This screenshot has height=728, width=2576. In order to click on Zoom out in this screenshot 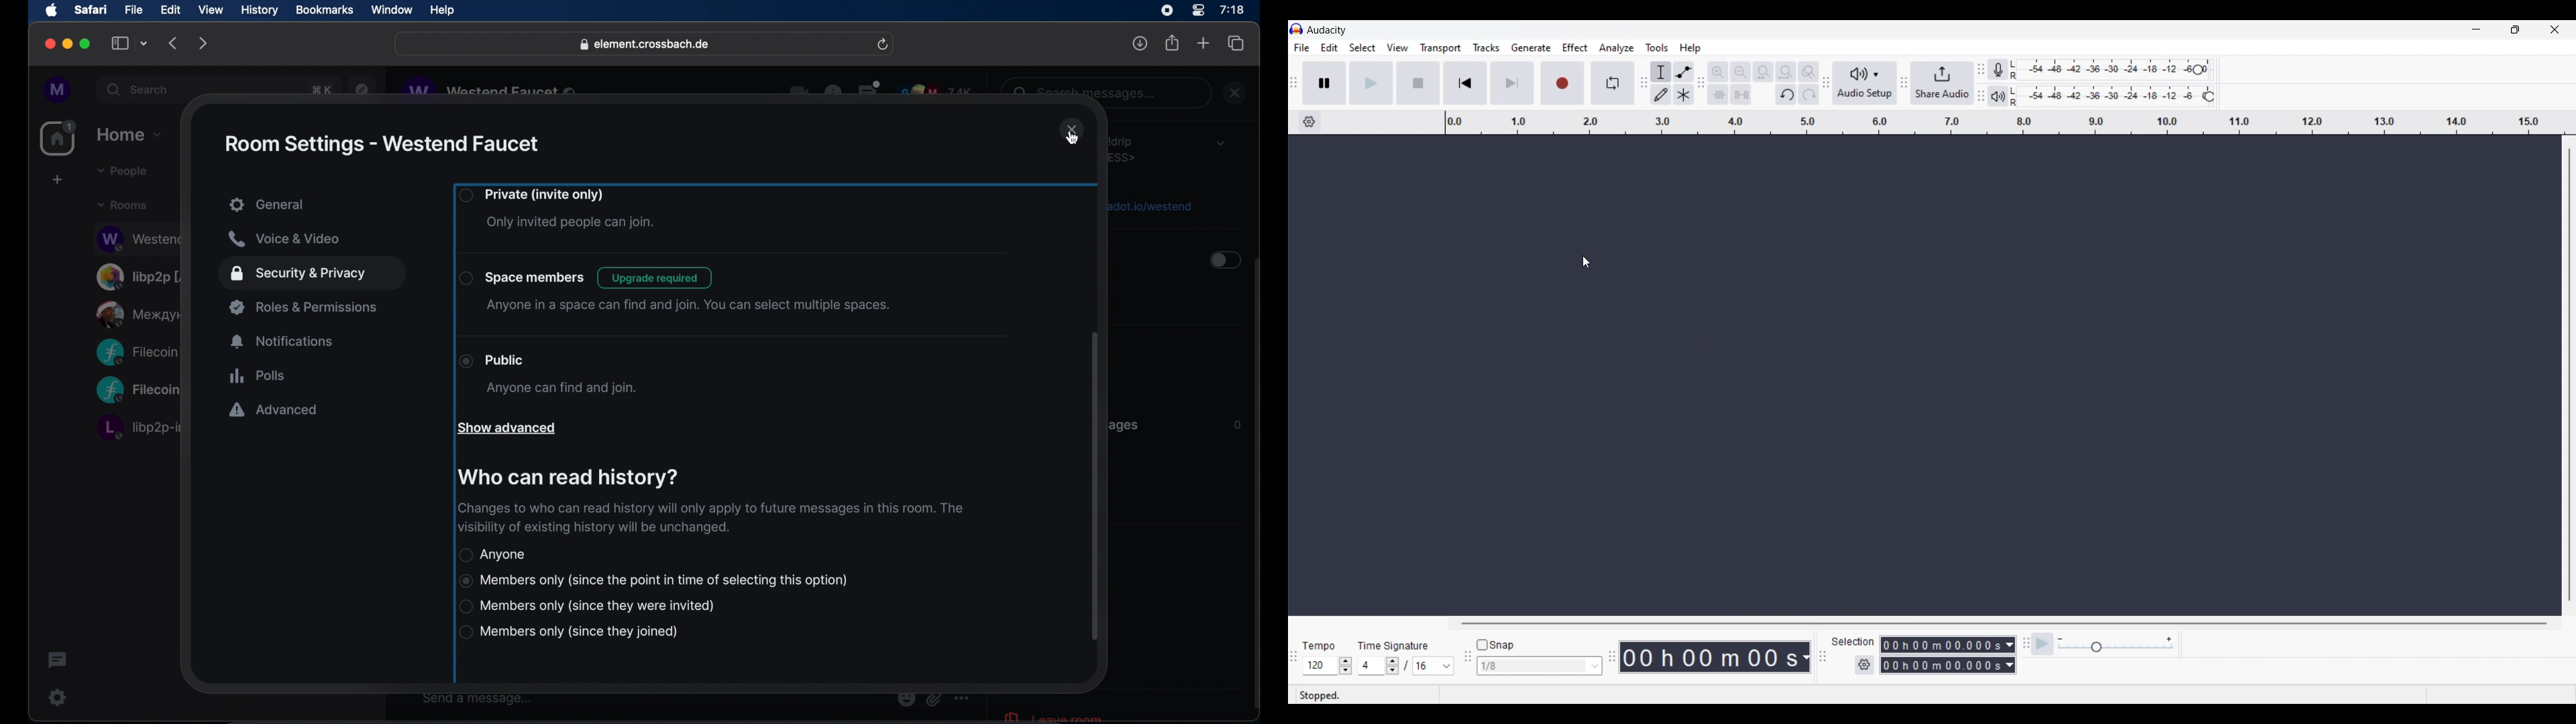, I will do `click(1740, 72)`.